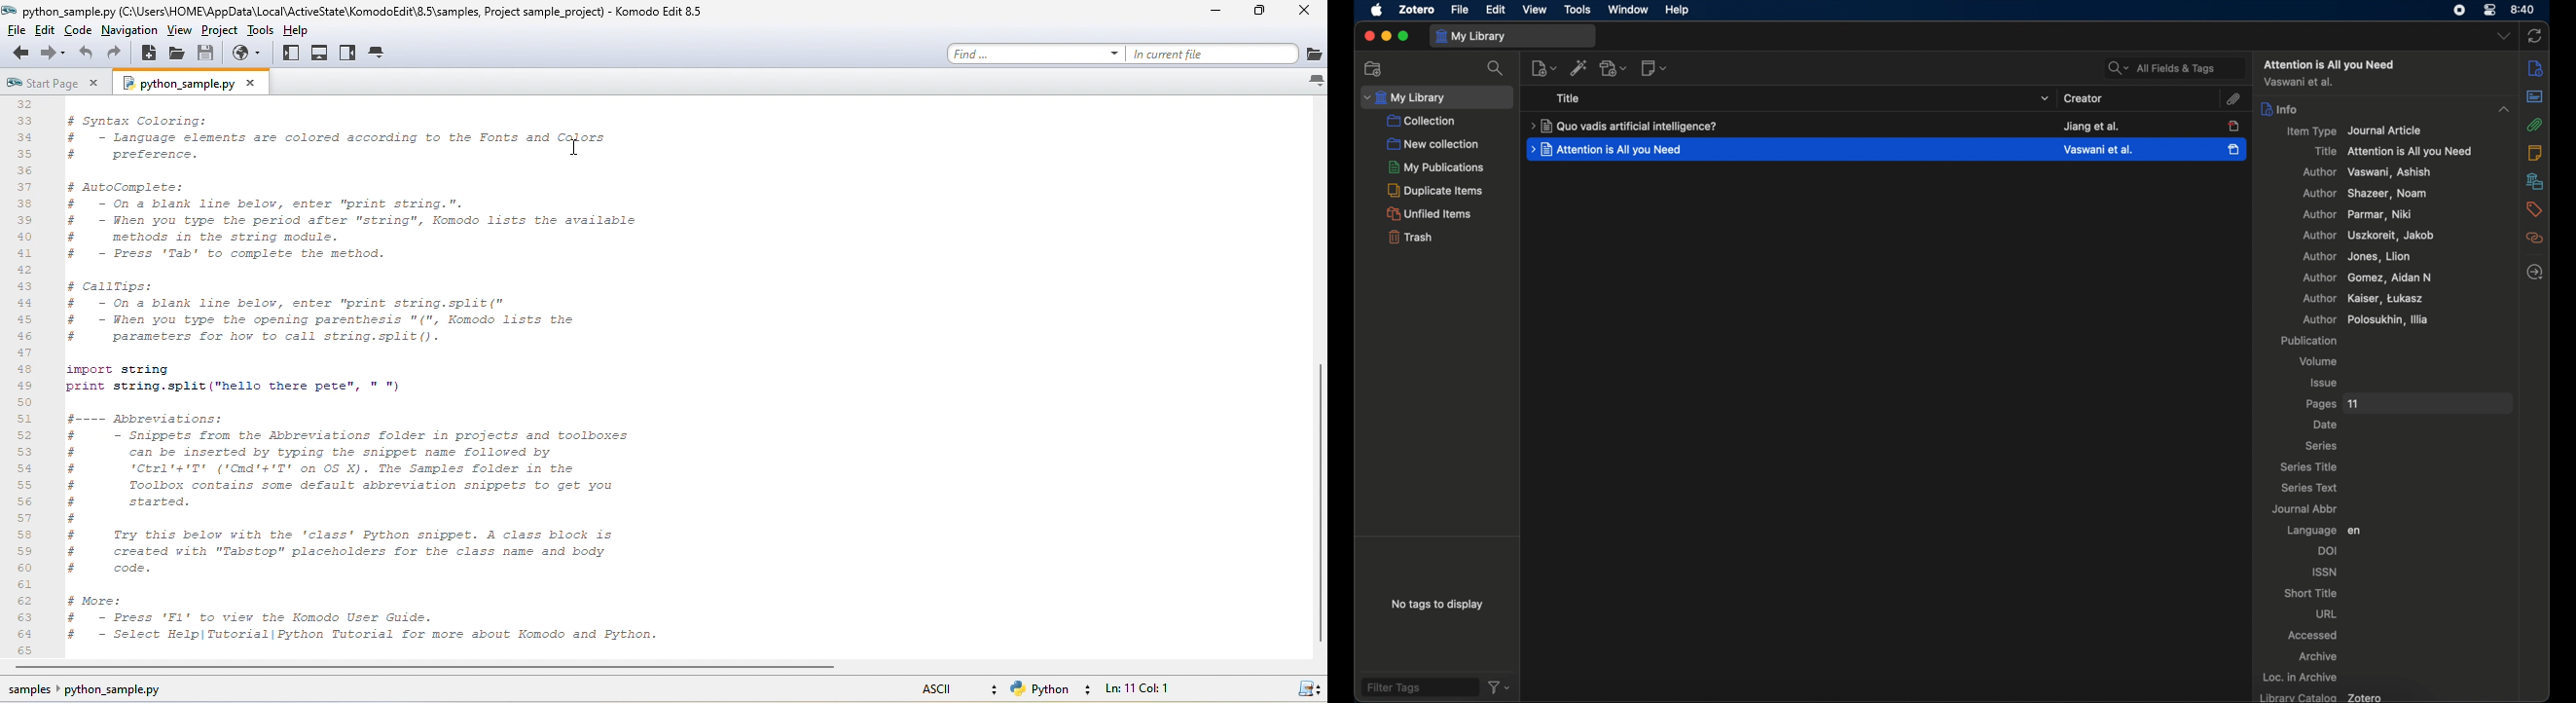  I want to click on tags, so click(2534, 209).